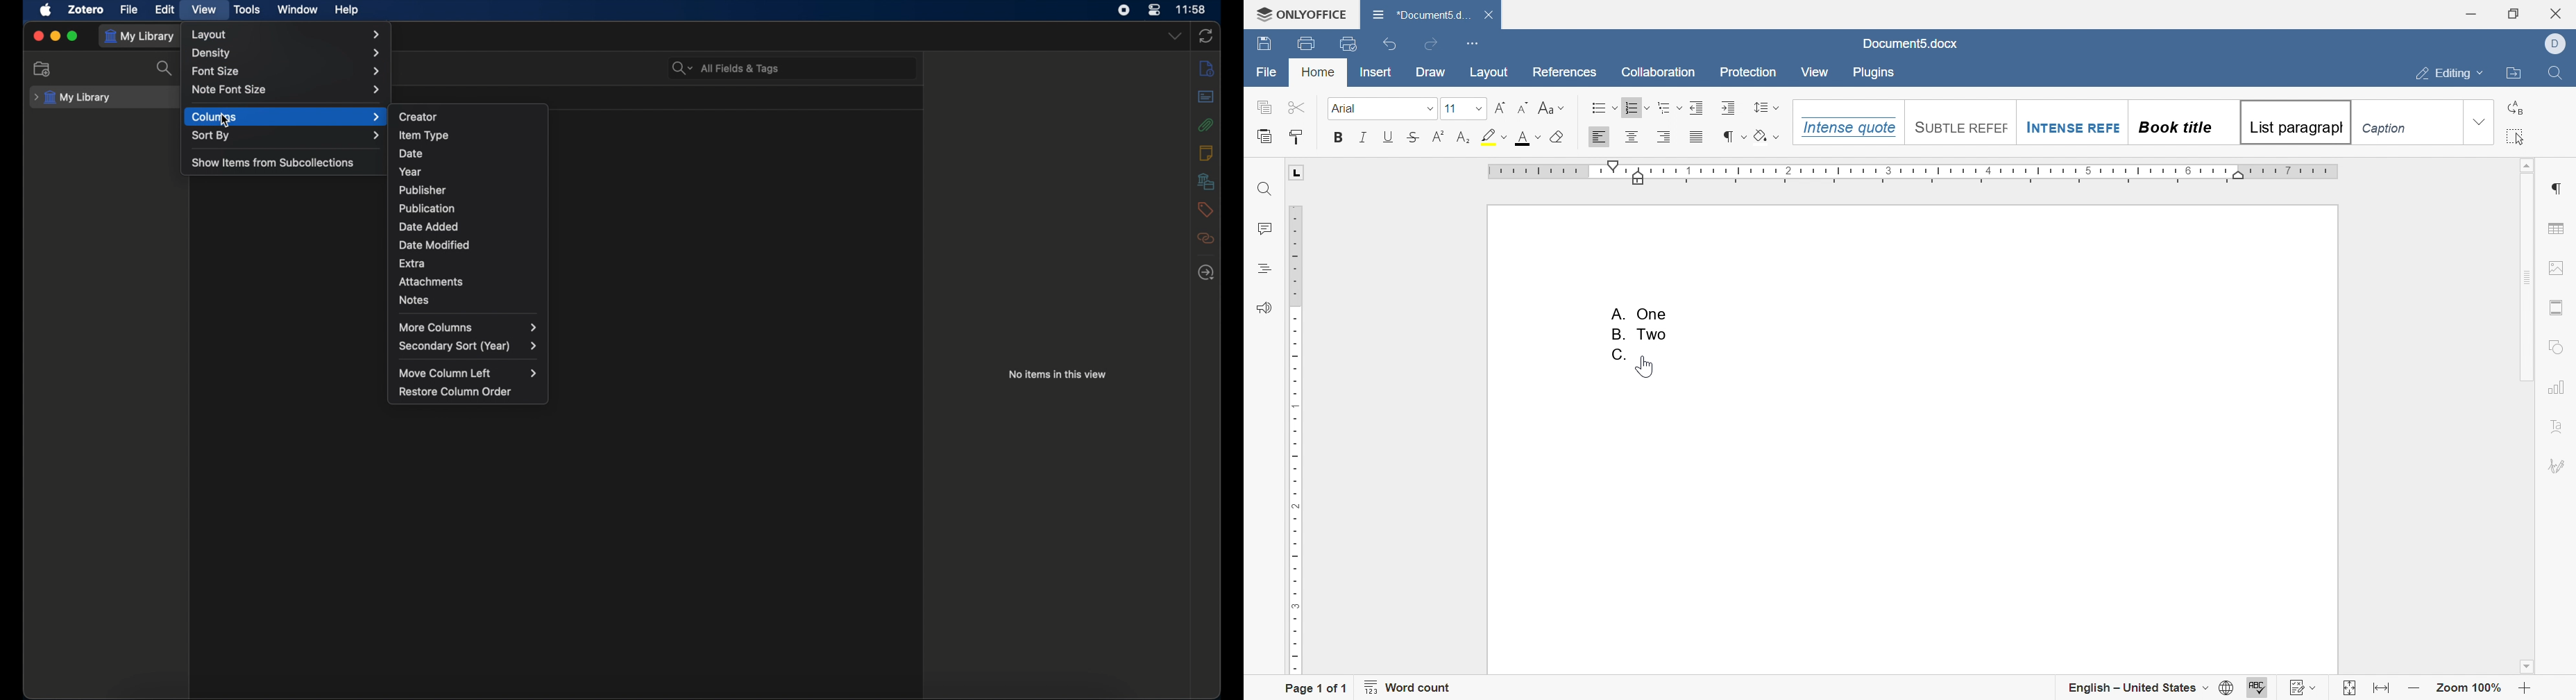 The image size is (2576, 700). I want to click on select all, so click(2516, 136).